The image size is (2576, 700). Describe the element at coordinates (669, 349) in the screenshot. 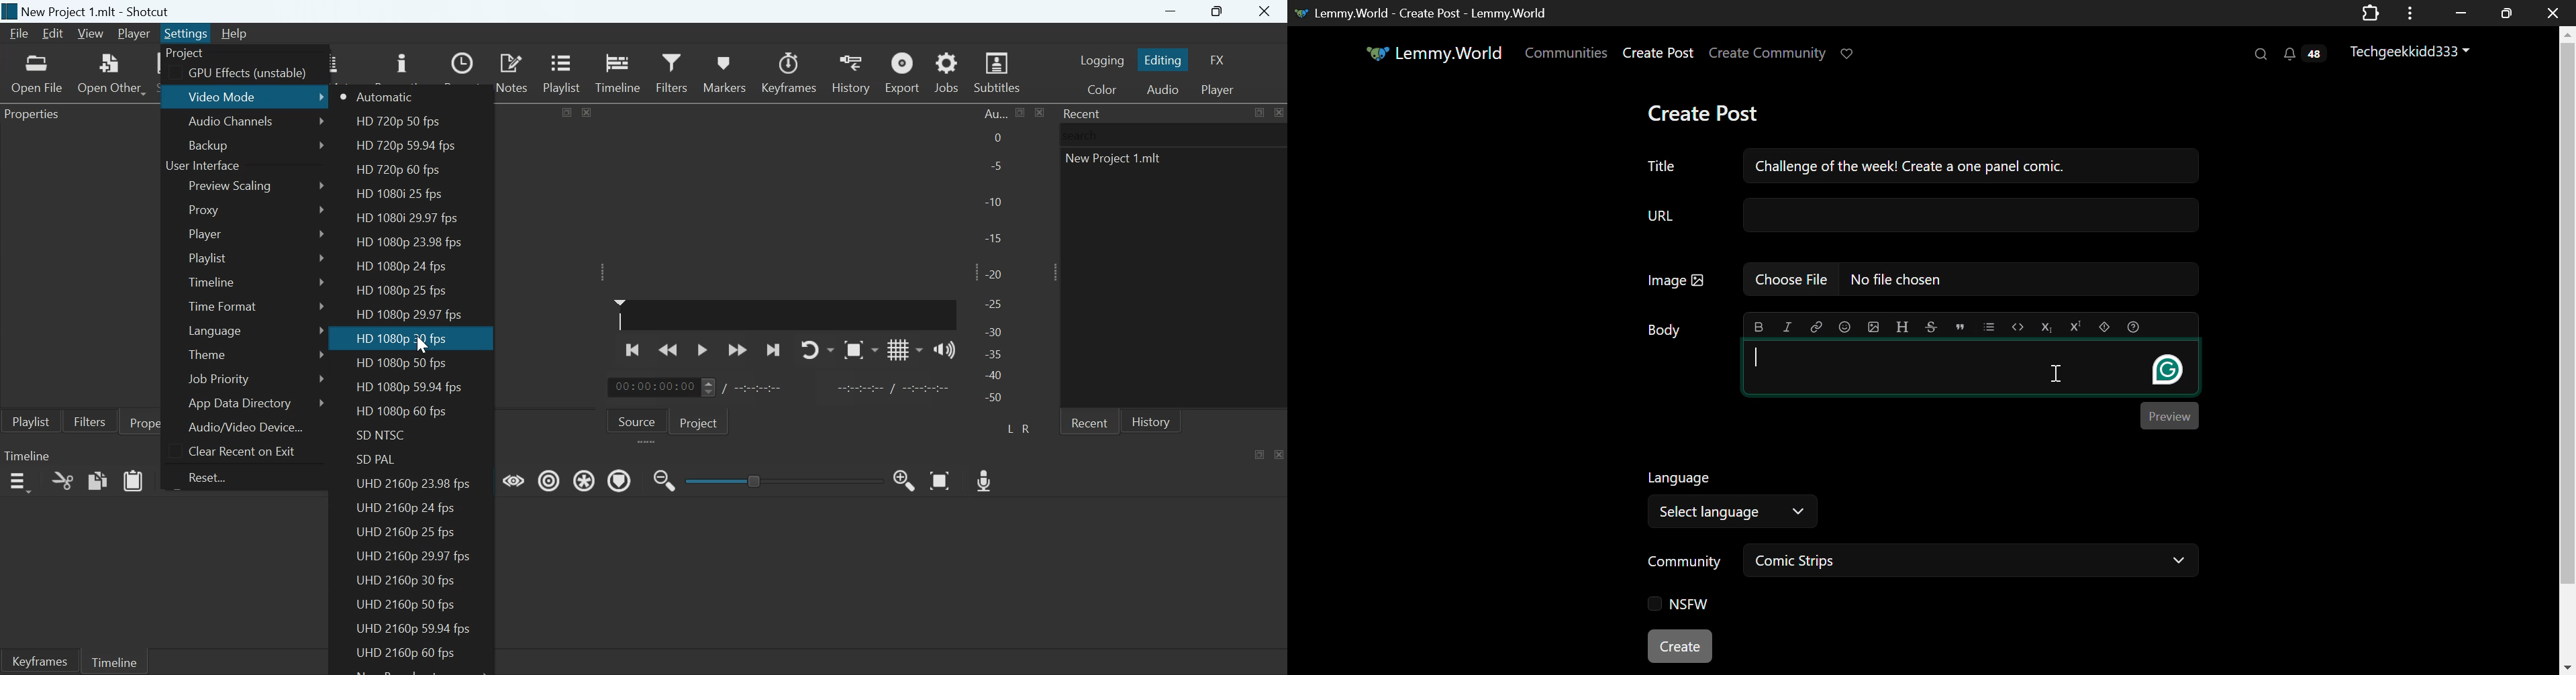

I see `Play quickly backwards` at that location.